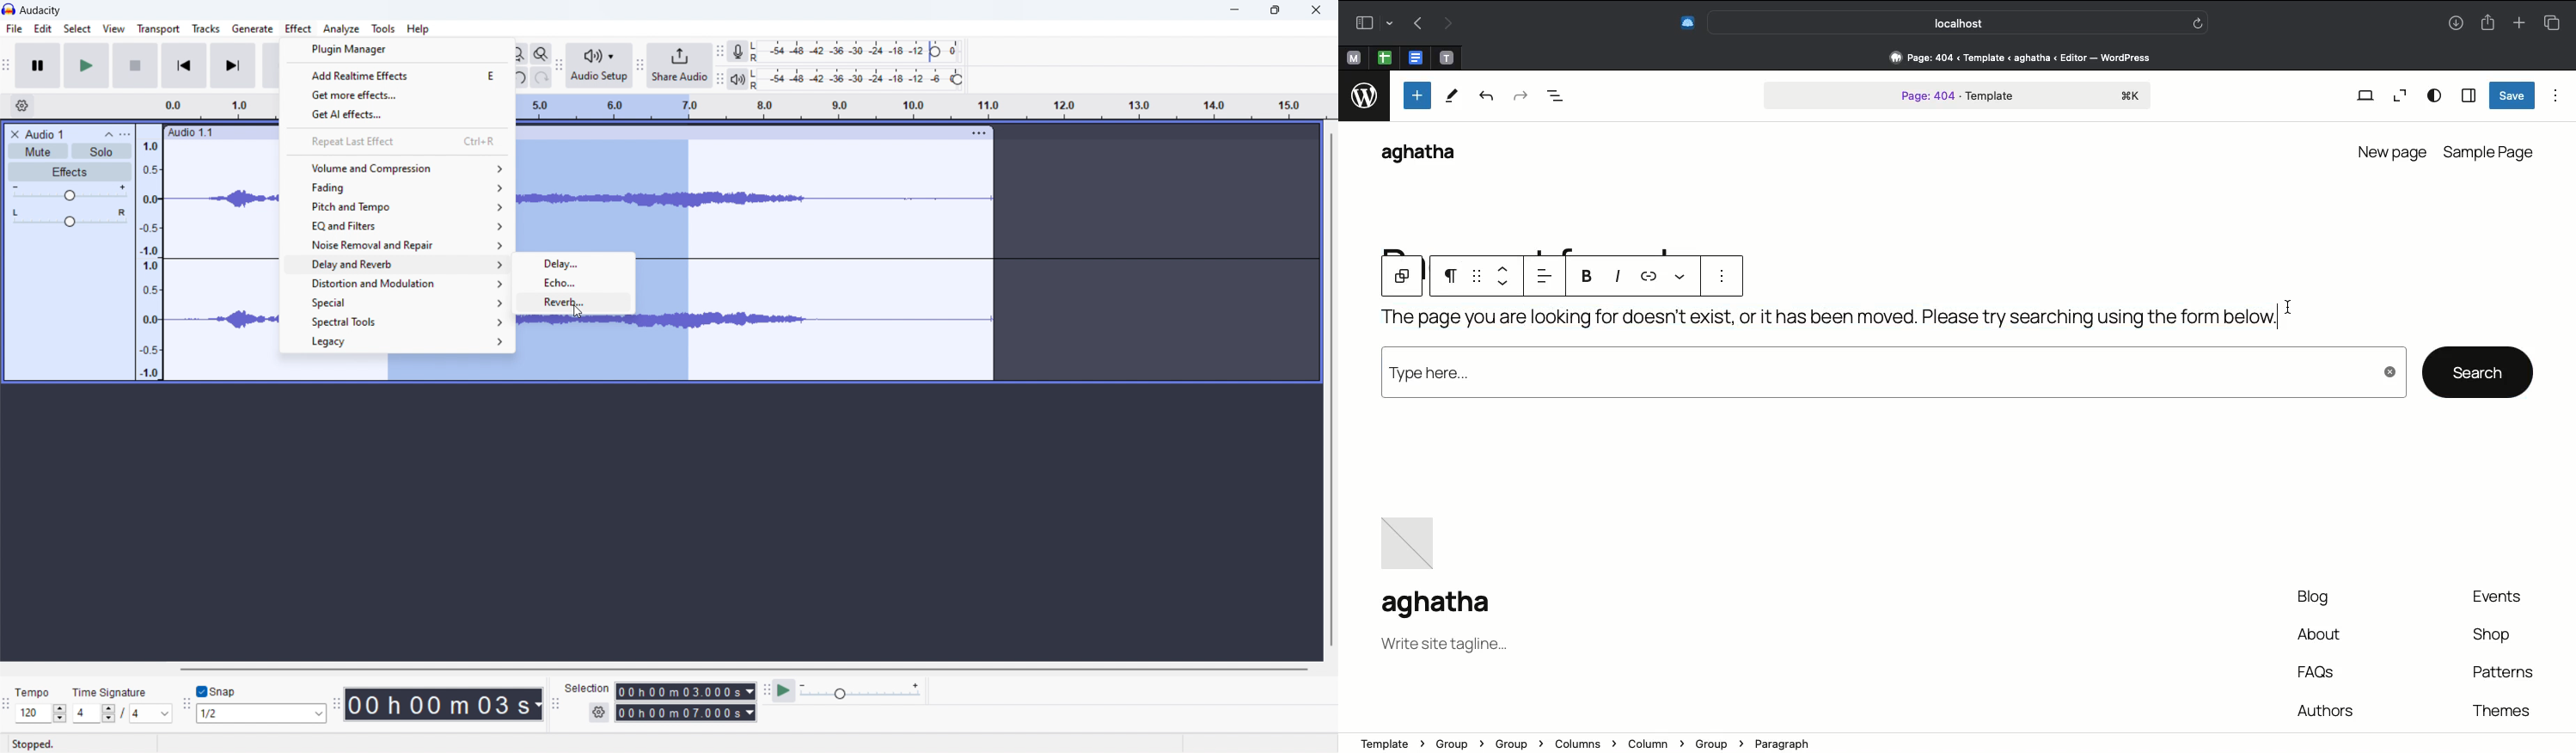 This screenshot has width=2576, height=756. Describe the element at coordinates (1653, 272) in the screenshot. I see `link` at that location.